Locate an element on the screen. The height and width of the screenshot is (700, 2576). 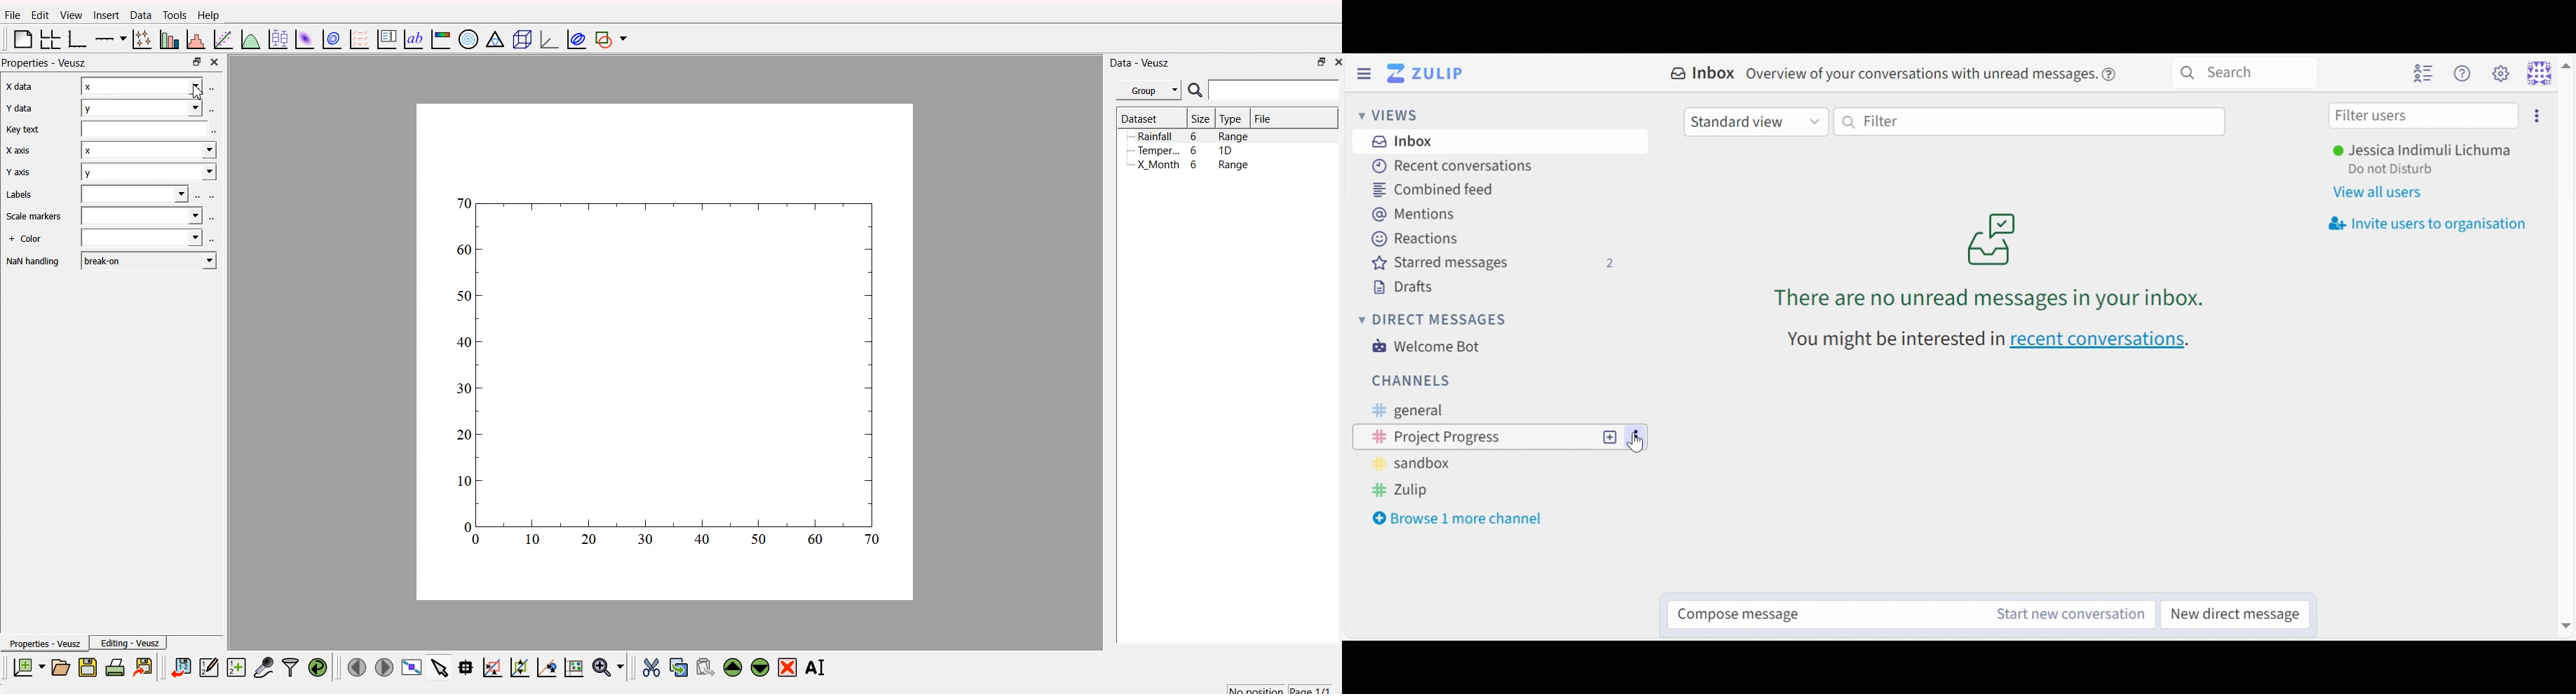
close is located at coordinates (1335, 63).